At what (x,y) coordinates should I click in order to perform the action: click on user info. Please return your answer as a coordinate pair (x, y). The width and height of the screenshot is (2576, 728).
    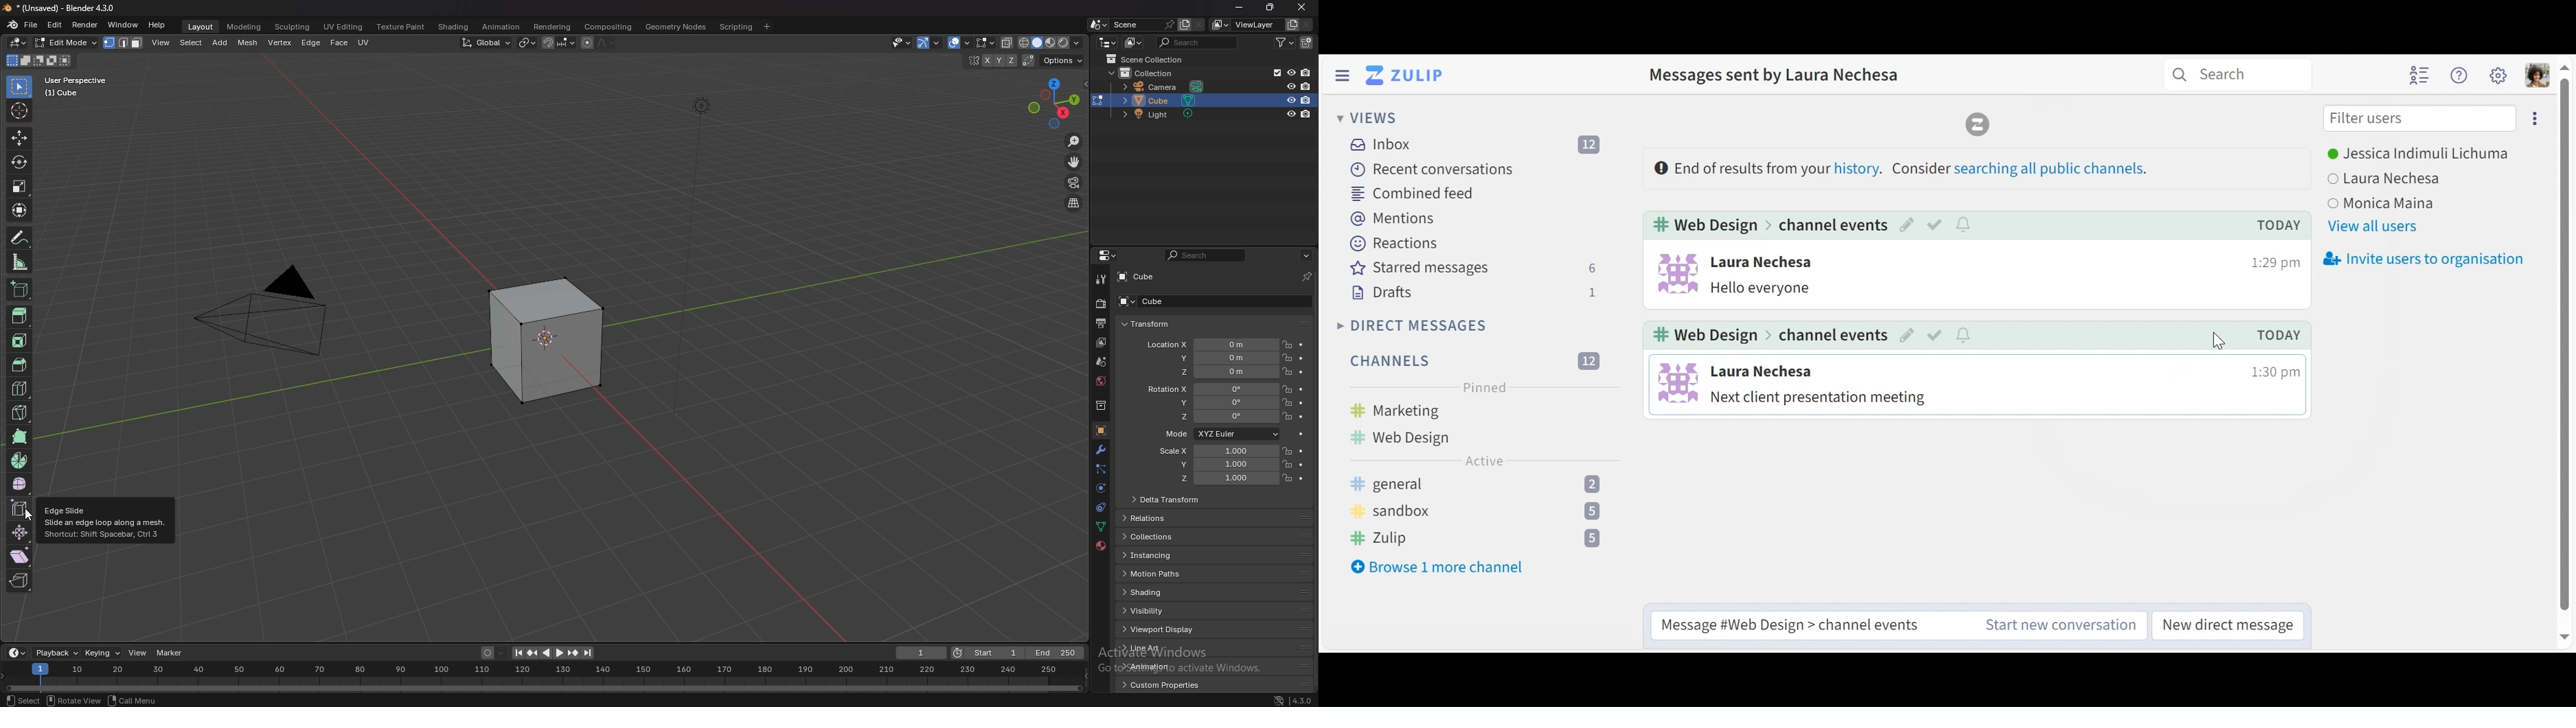
    Looking at the image, I should click on (1673, 276).